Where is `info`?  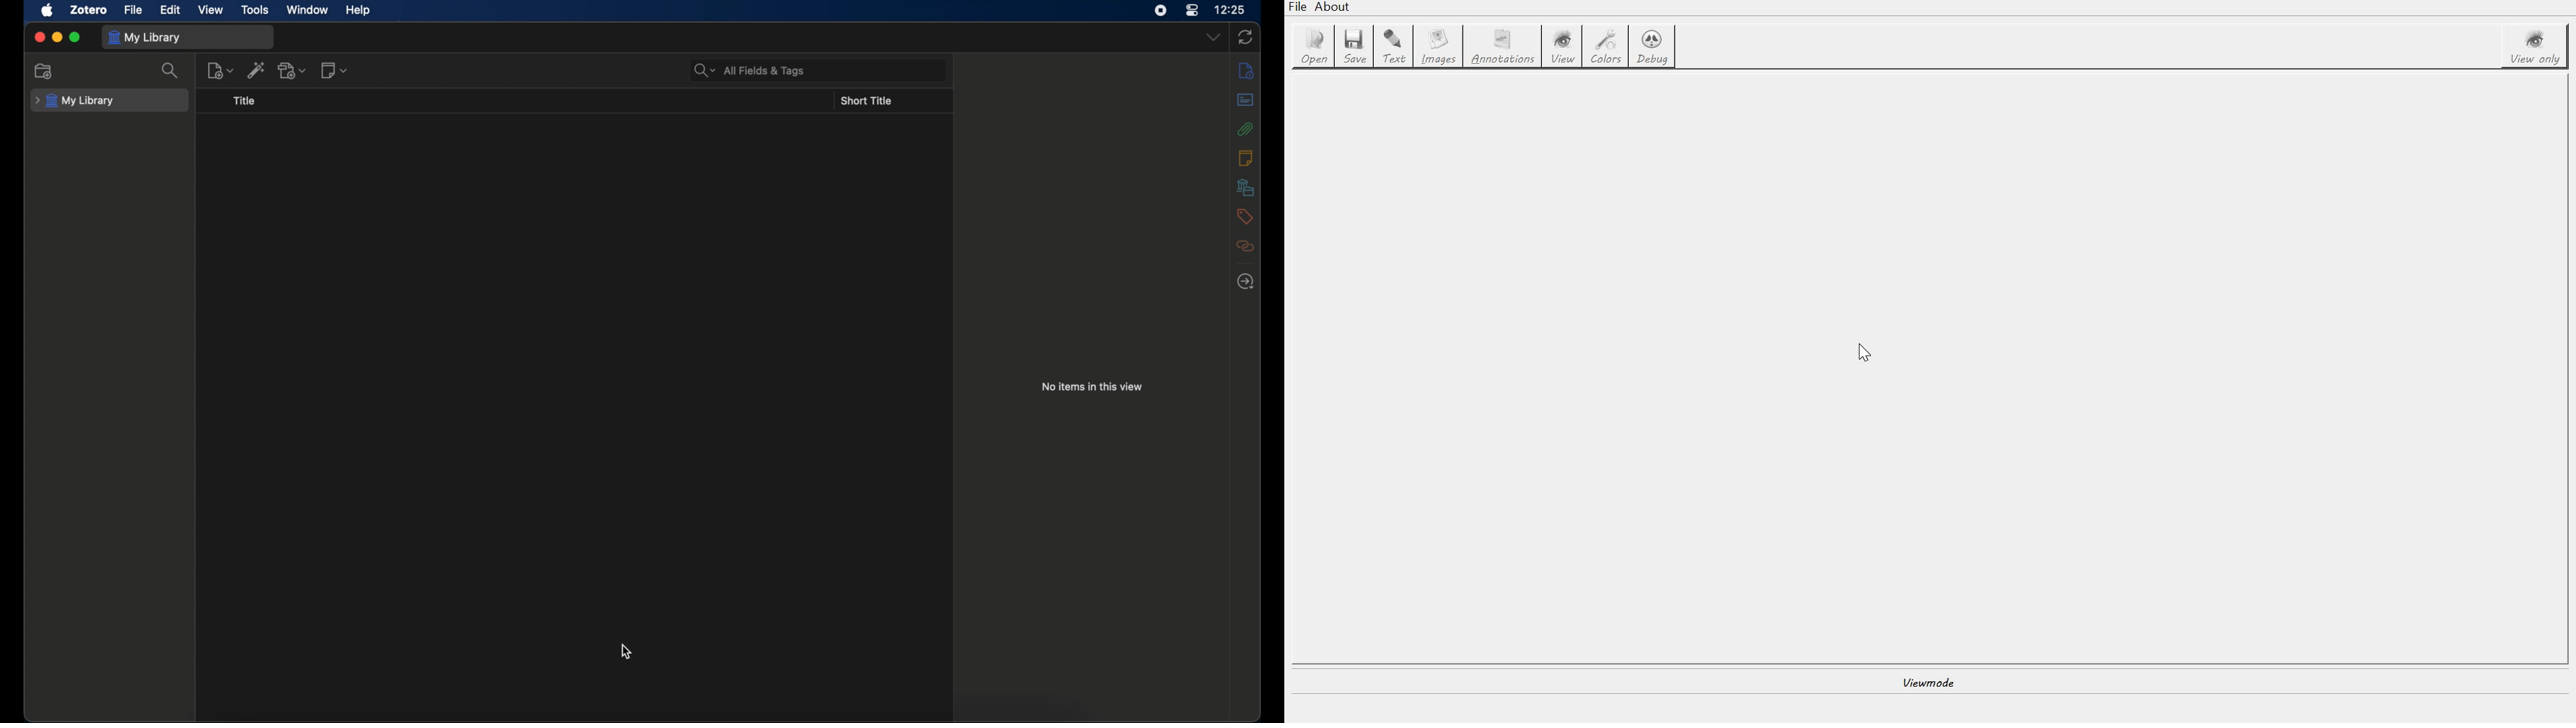
info is located at coordinates (1246, 71).